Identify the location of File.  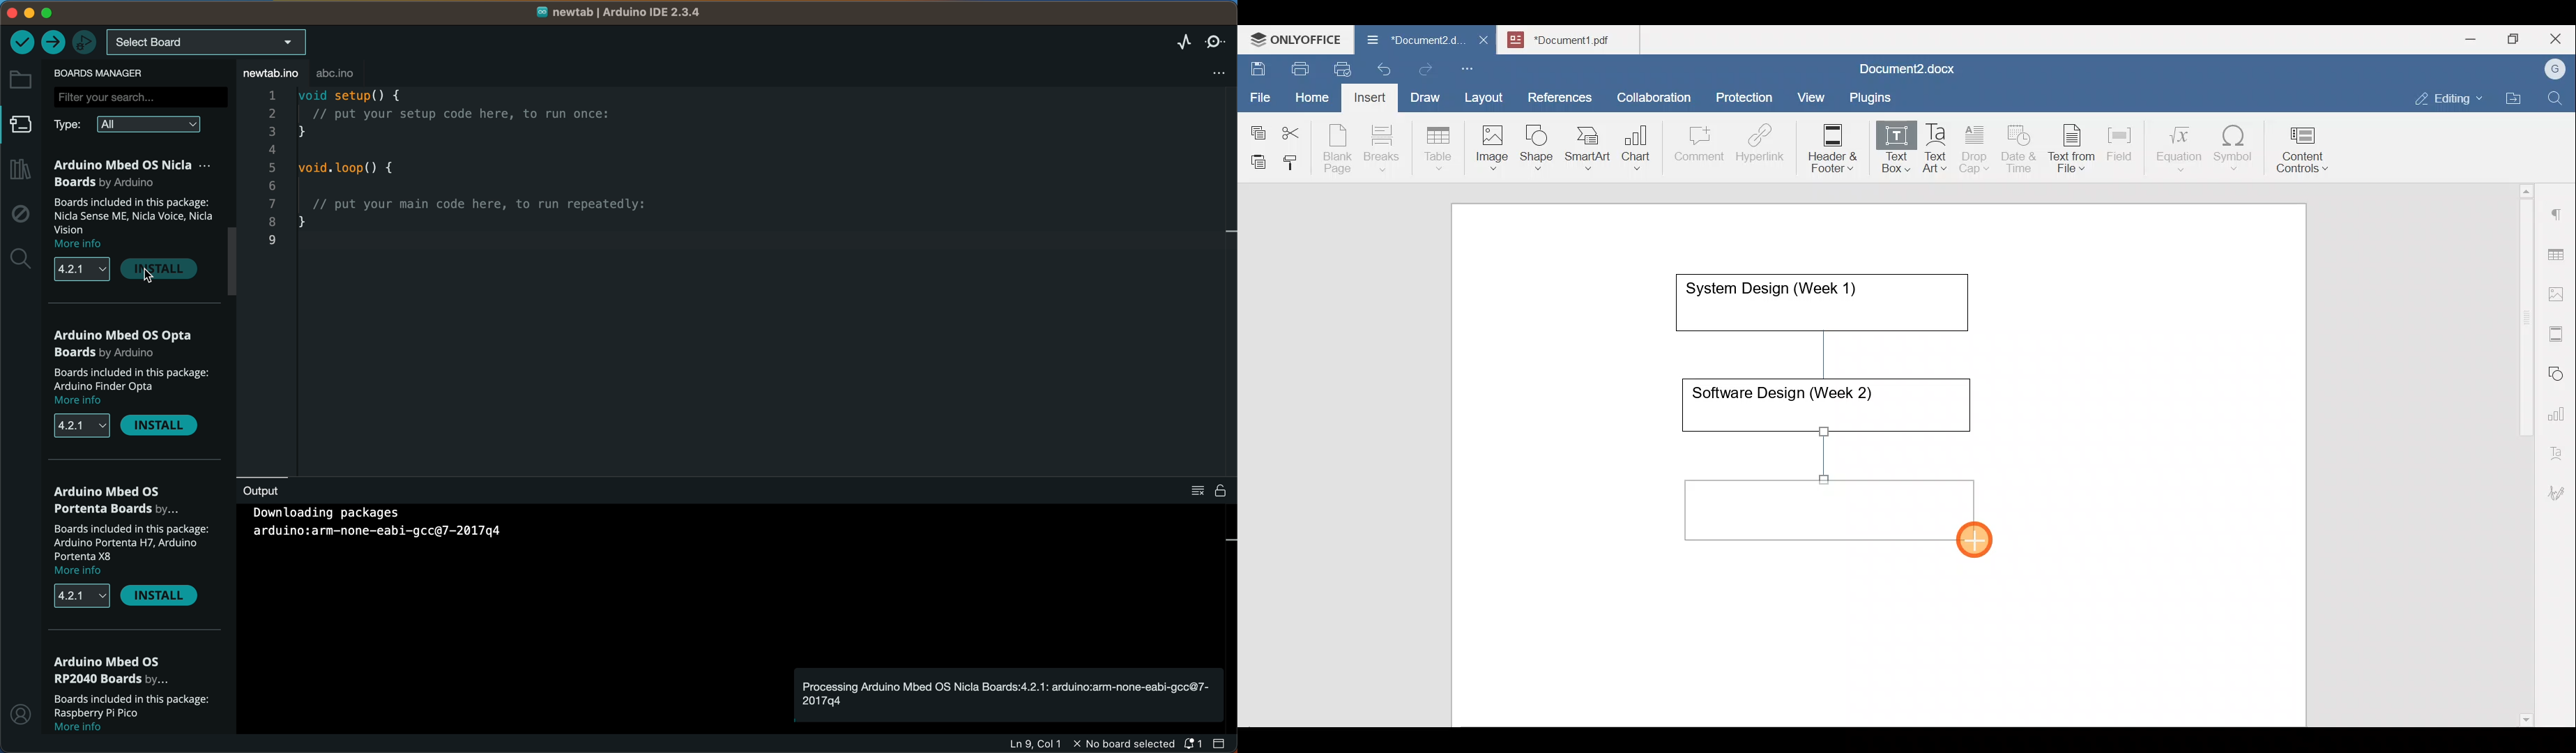
(1261, 93).